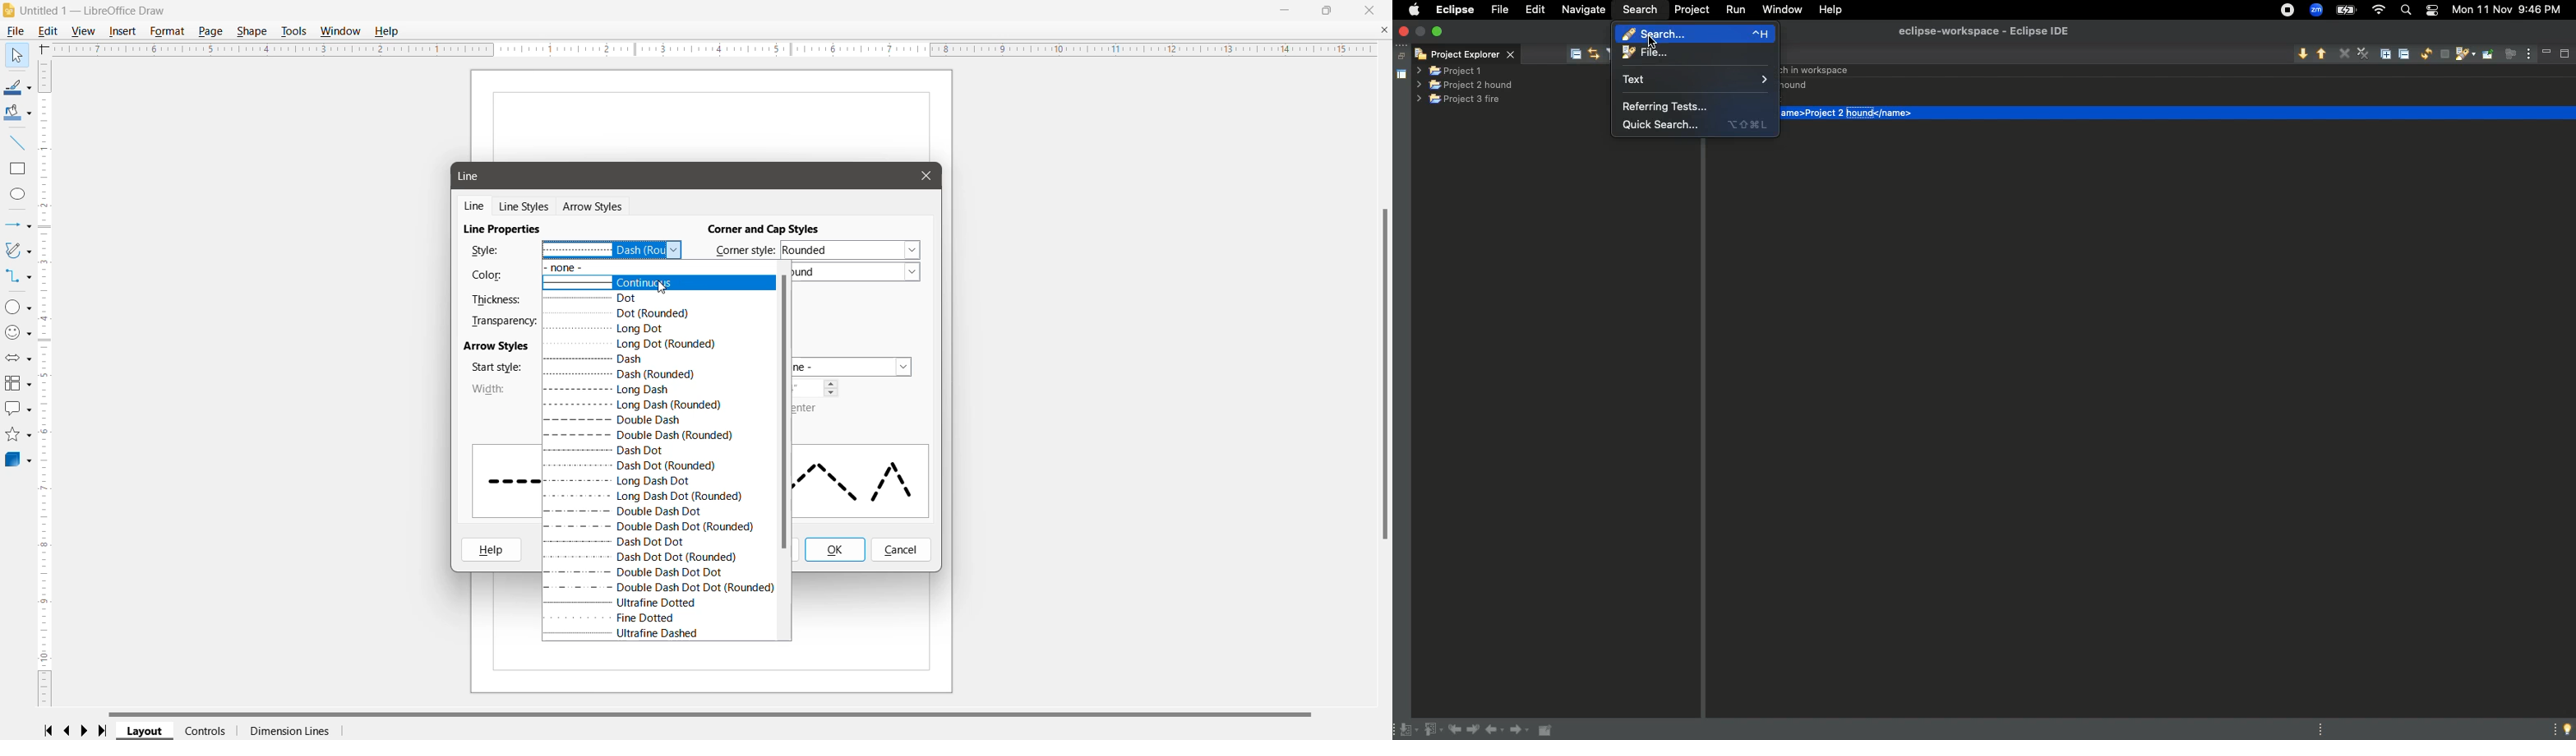 The image size is (2576, 756). I want to click on Style, so click(486, 250).